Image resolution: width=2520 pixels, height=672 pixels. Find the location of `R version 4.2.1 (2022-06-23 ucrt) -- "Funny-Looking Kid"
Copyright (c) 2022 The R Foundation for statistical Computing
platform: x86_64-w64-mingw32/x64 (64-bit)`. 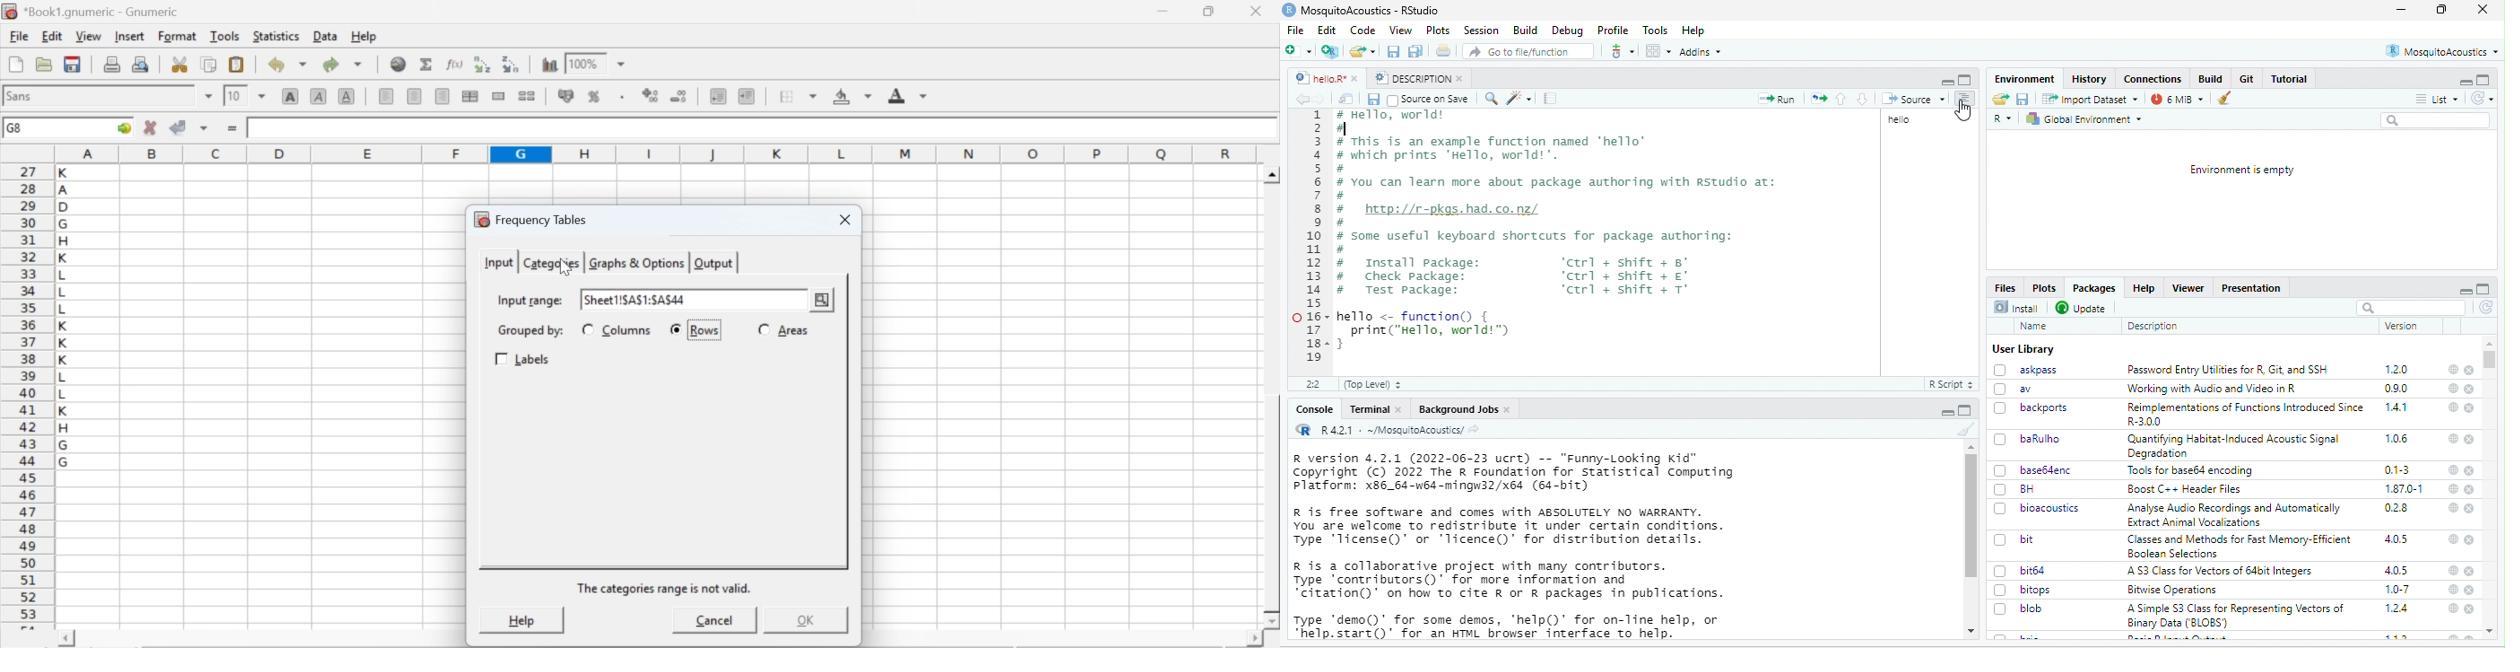

R version 4.2.1 (2022-06-23 ucrt) -- "Funny-Looking Kid"
Copyright (c) 2022 The R Foundation for statistical Computing
platform: x86_64-w64-mingw32/x64 (64-bit) is located at coordinates (1514, 473).